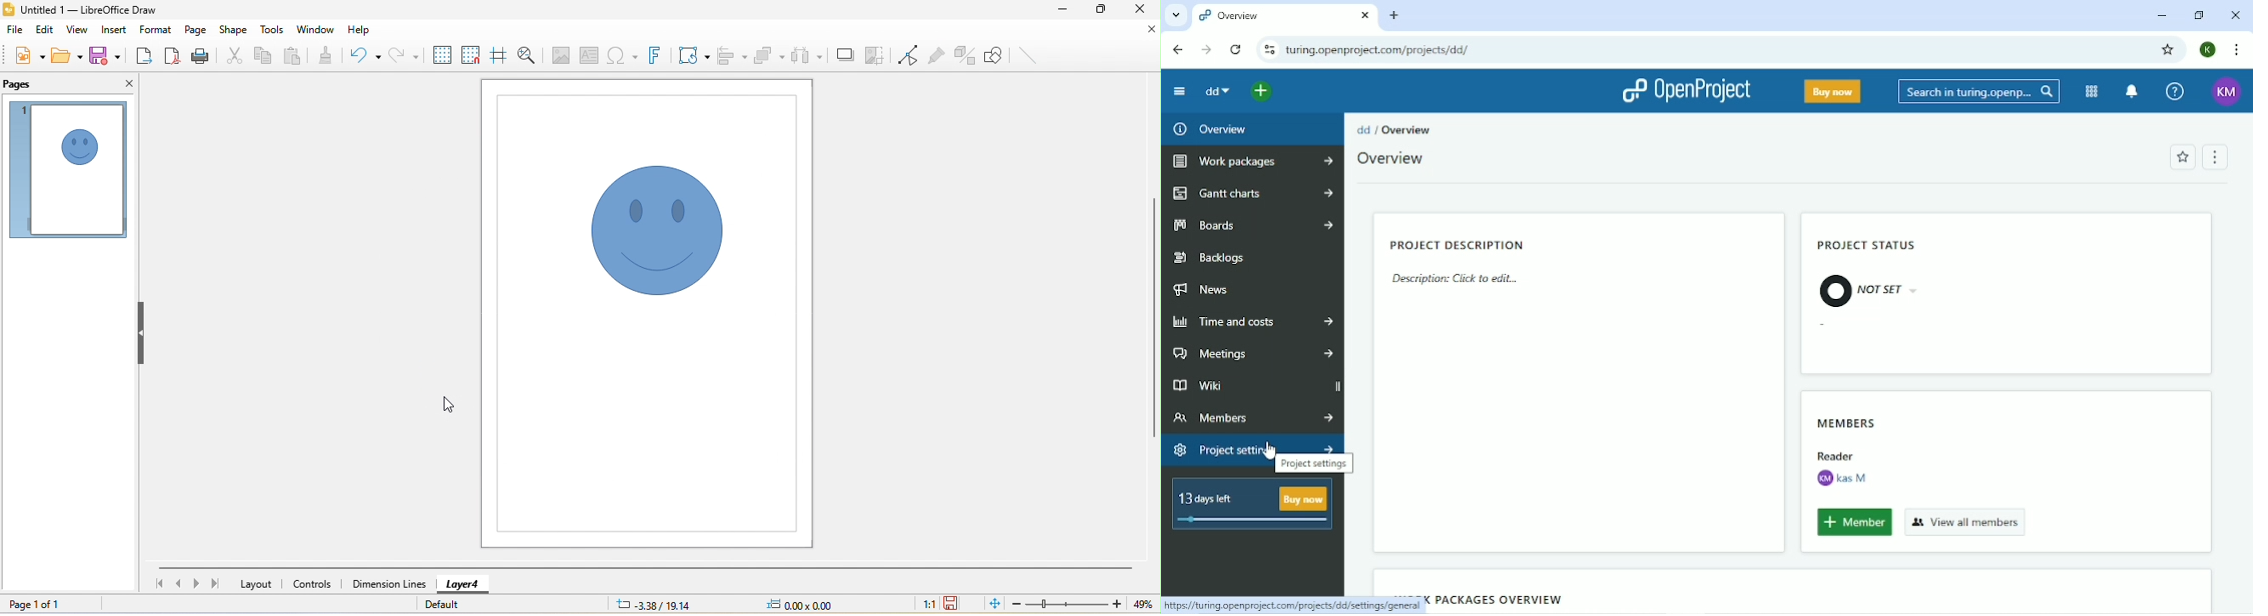 The image size is (2268, 616). What do you see at coordinates (808, 603) in the screenshot?
I see `0.00x0.00` at bounding box center [808, 603].